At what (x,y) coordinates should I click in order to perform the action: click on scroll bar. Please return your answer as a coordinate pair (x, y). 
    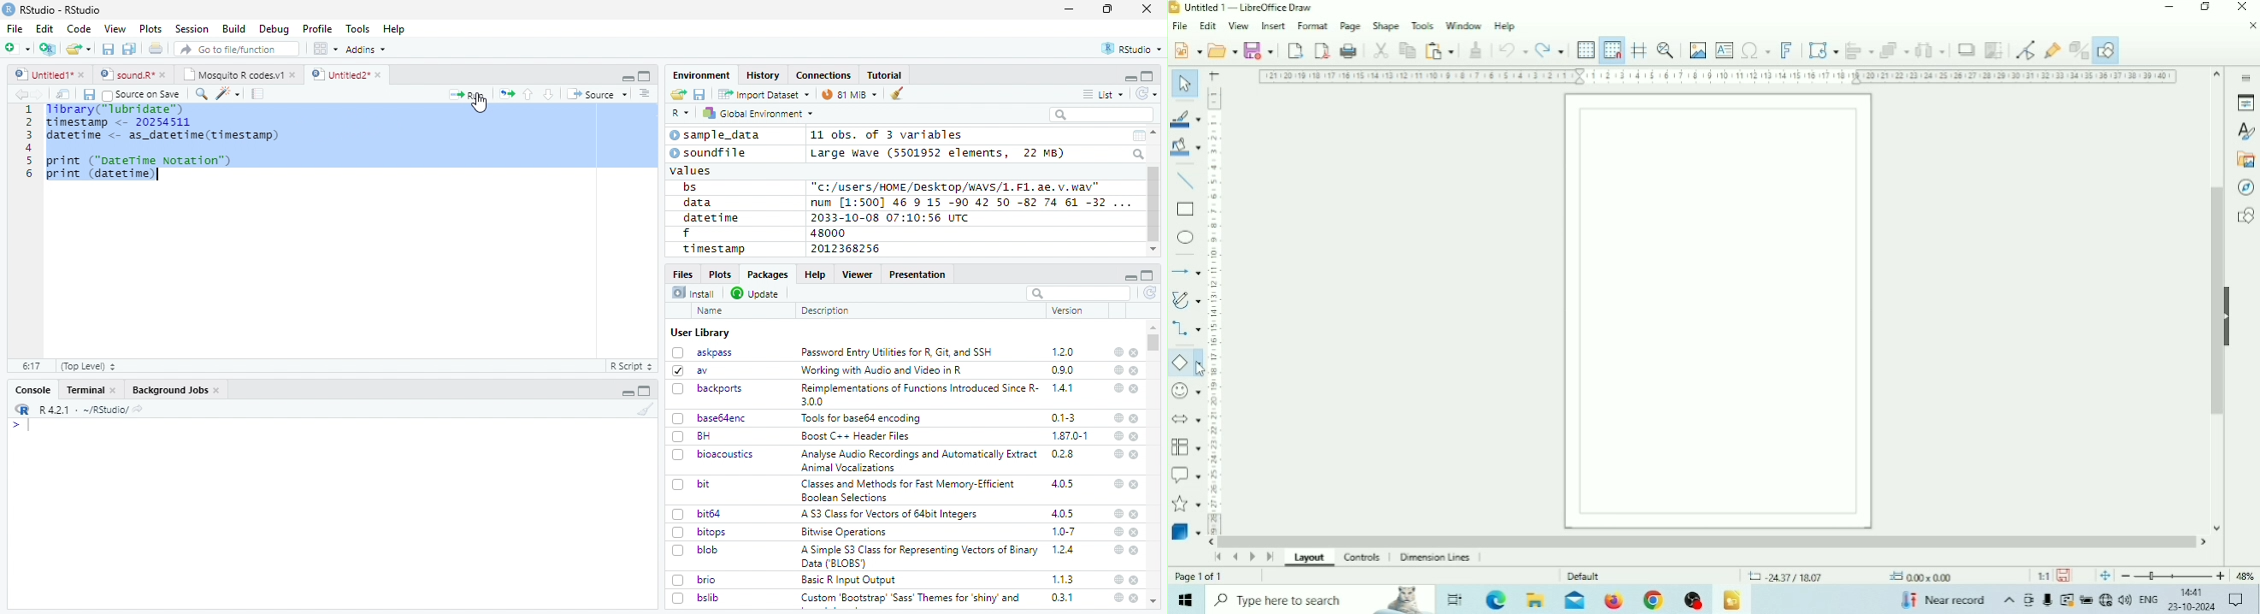
    Looking at the image, I should click on (1154, 342).